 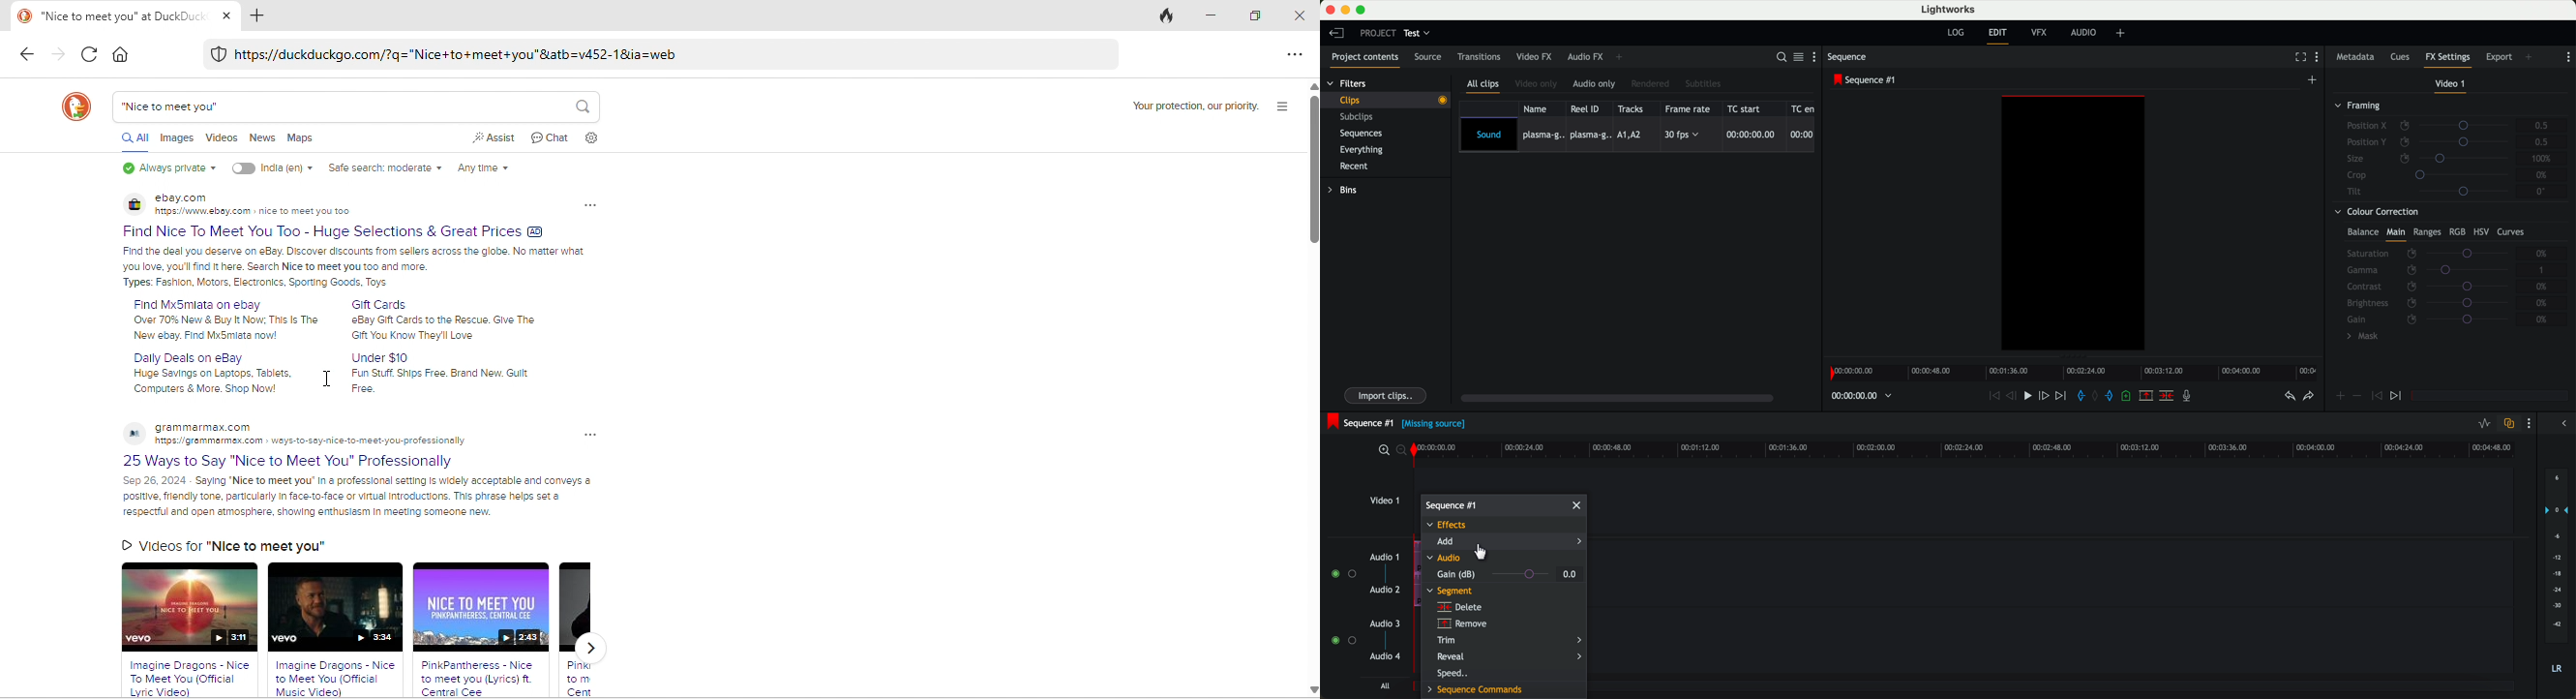 I want to click on Pictures, so click(x=135, y=204).